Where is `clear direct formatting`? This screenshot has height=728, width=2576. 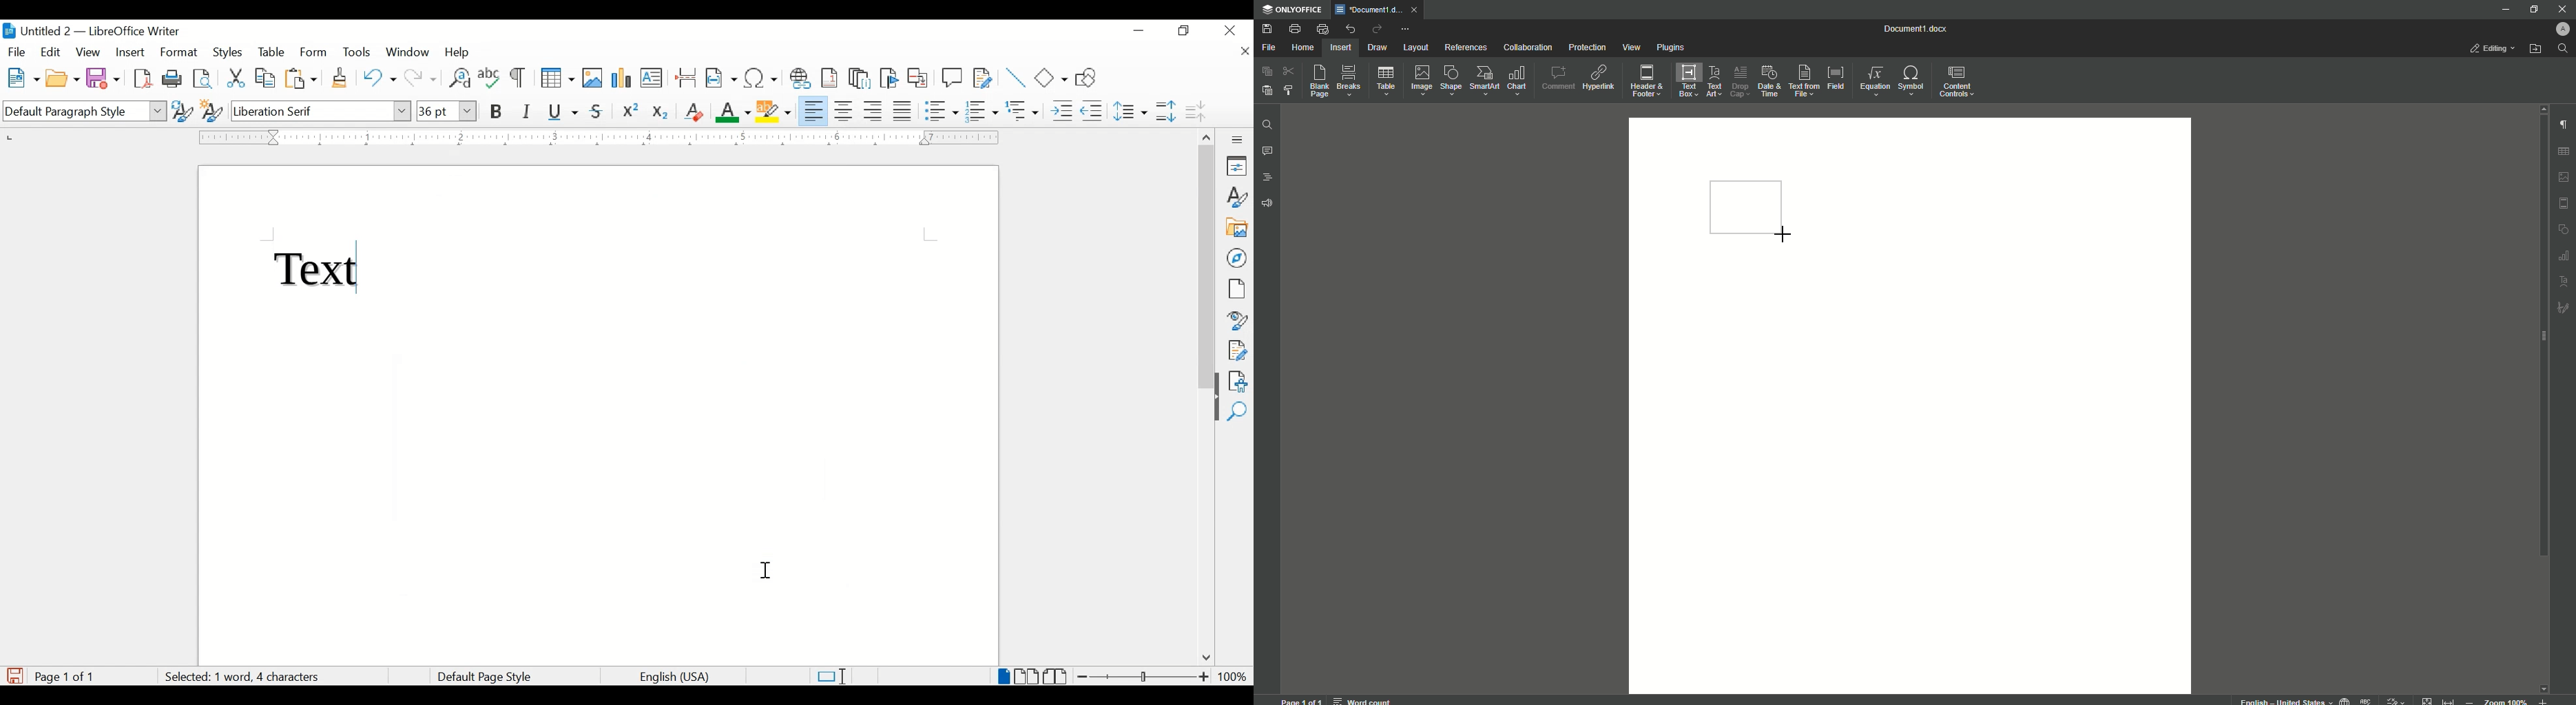
clear direct formatting is located at coordinates (694, 112).